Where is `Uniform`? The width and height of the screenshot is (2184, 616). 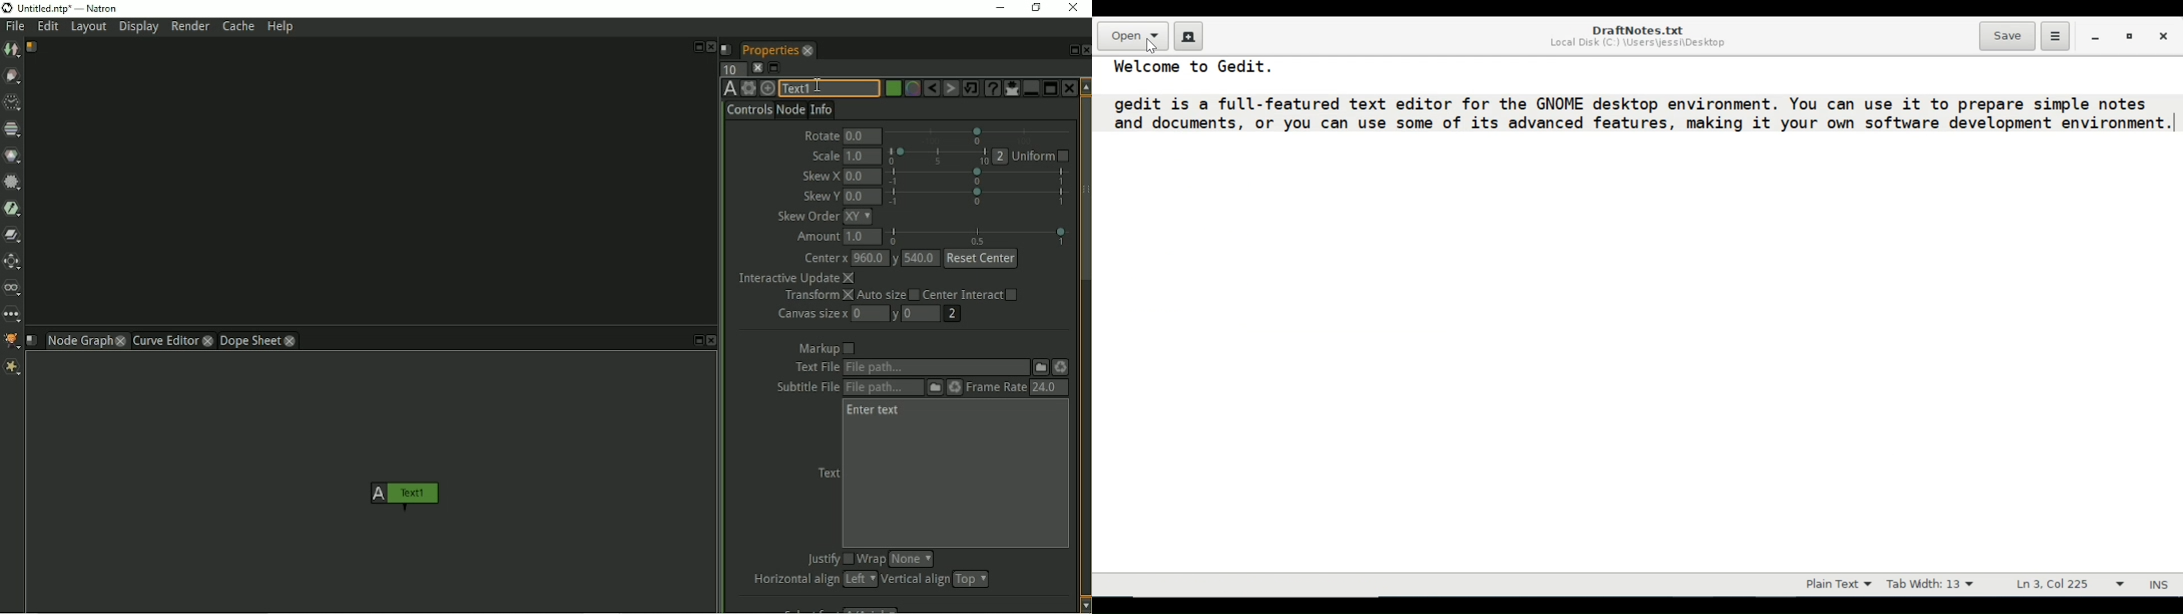 Uniform is located at coordinates (1041, 157).